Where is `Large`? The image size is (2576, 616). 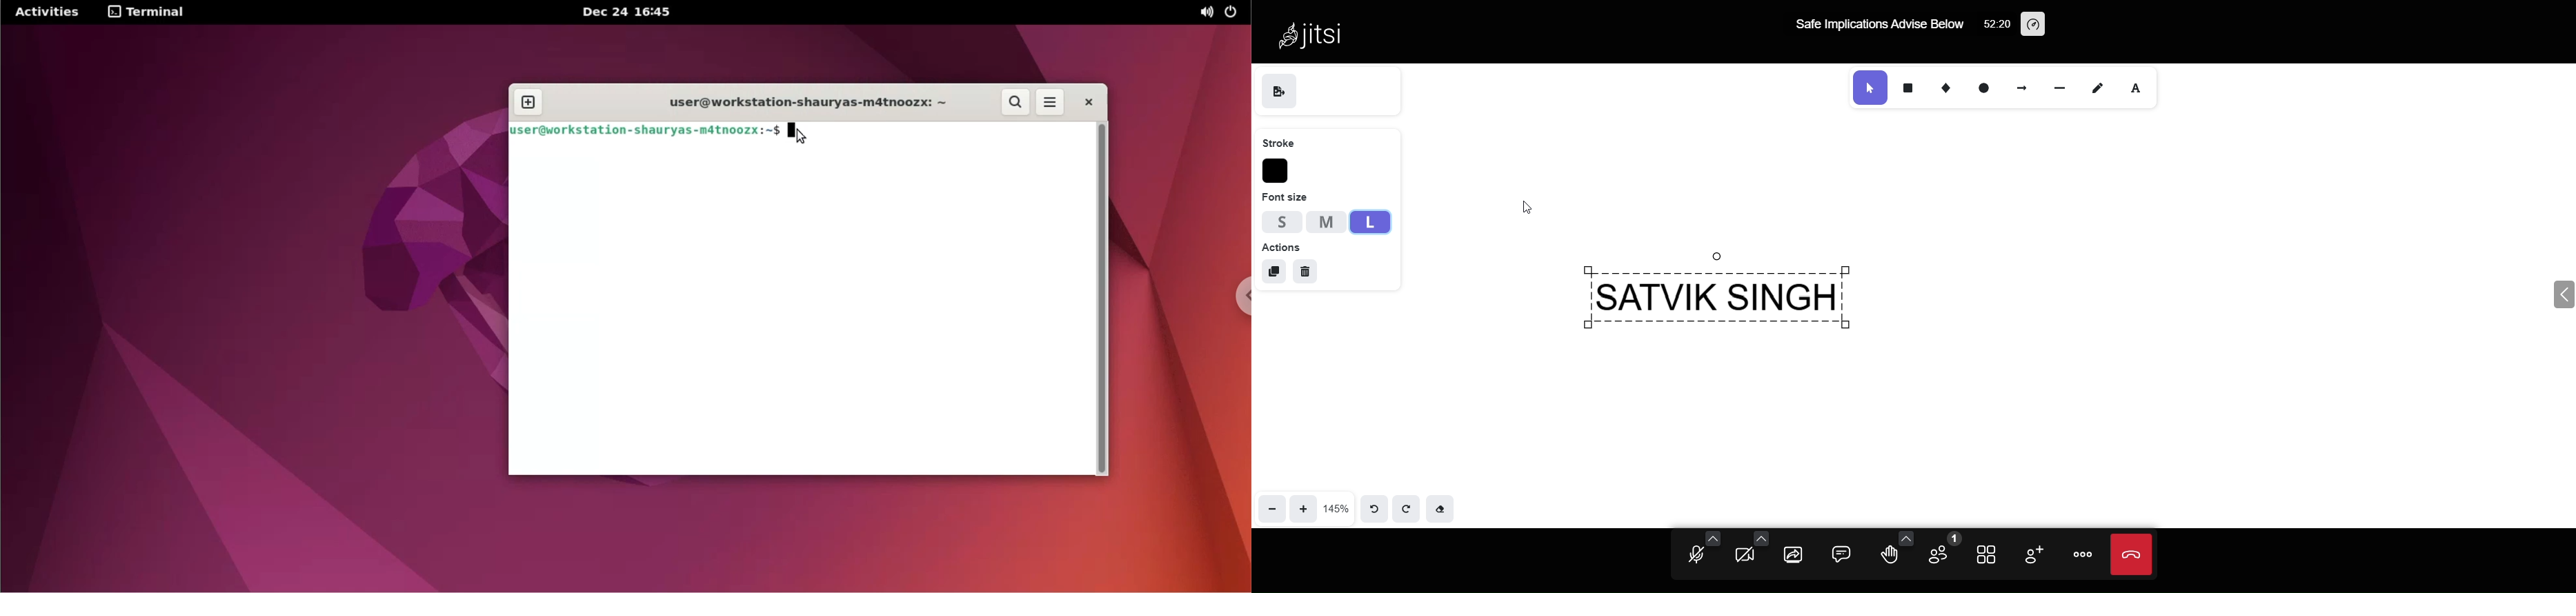 Large is located at coordinates (1368, 223).